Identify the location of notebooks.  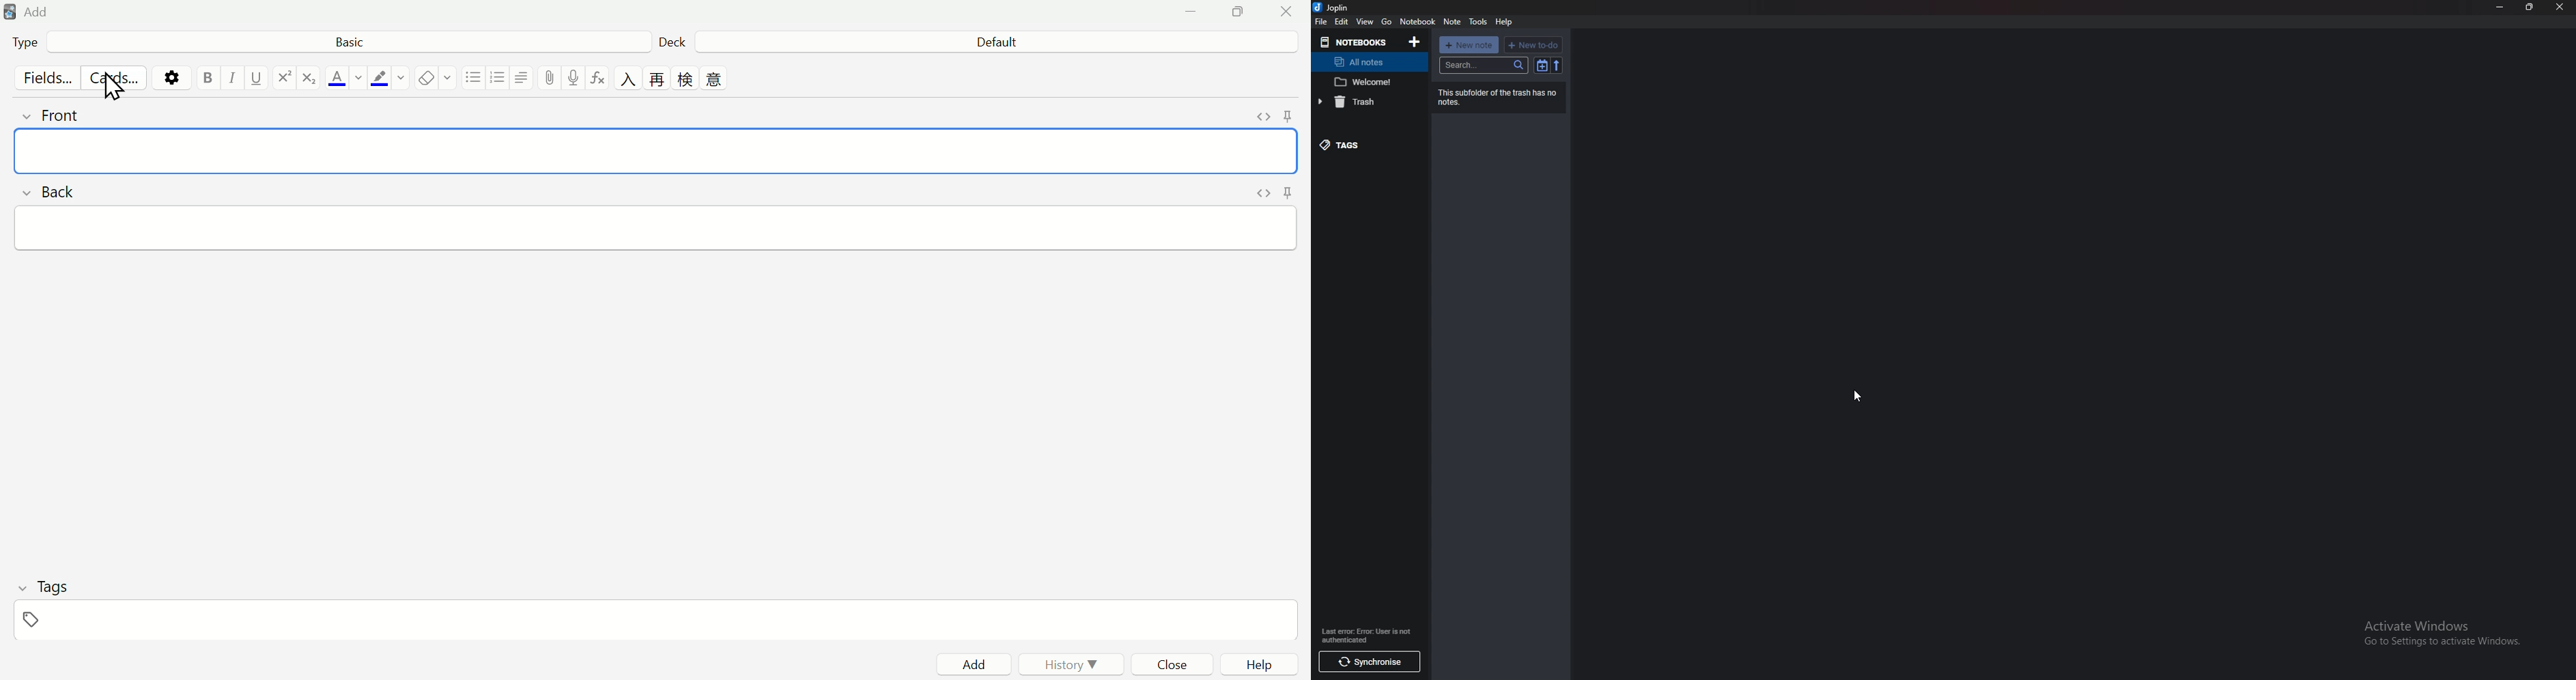
(1356, 42).